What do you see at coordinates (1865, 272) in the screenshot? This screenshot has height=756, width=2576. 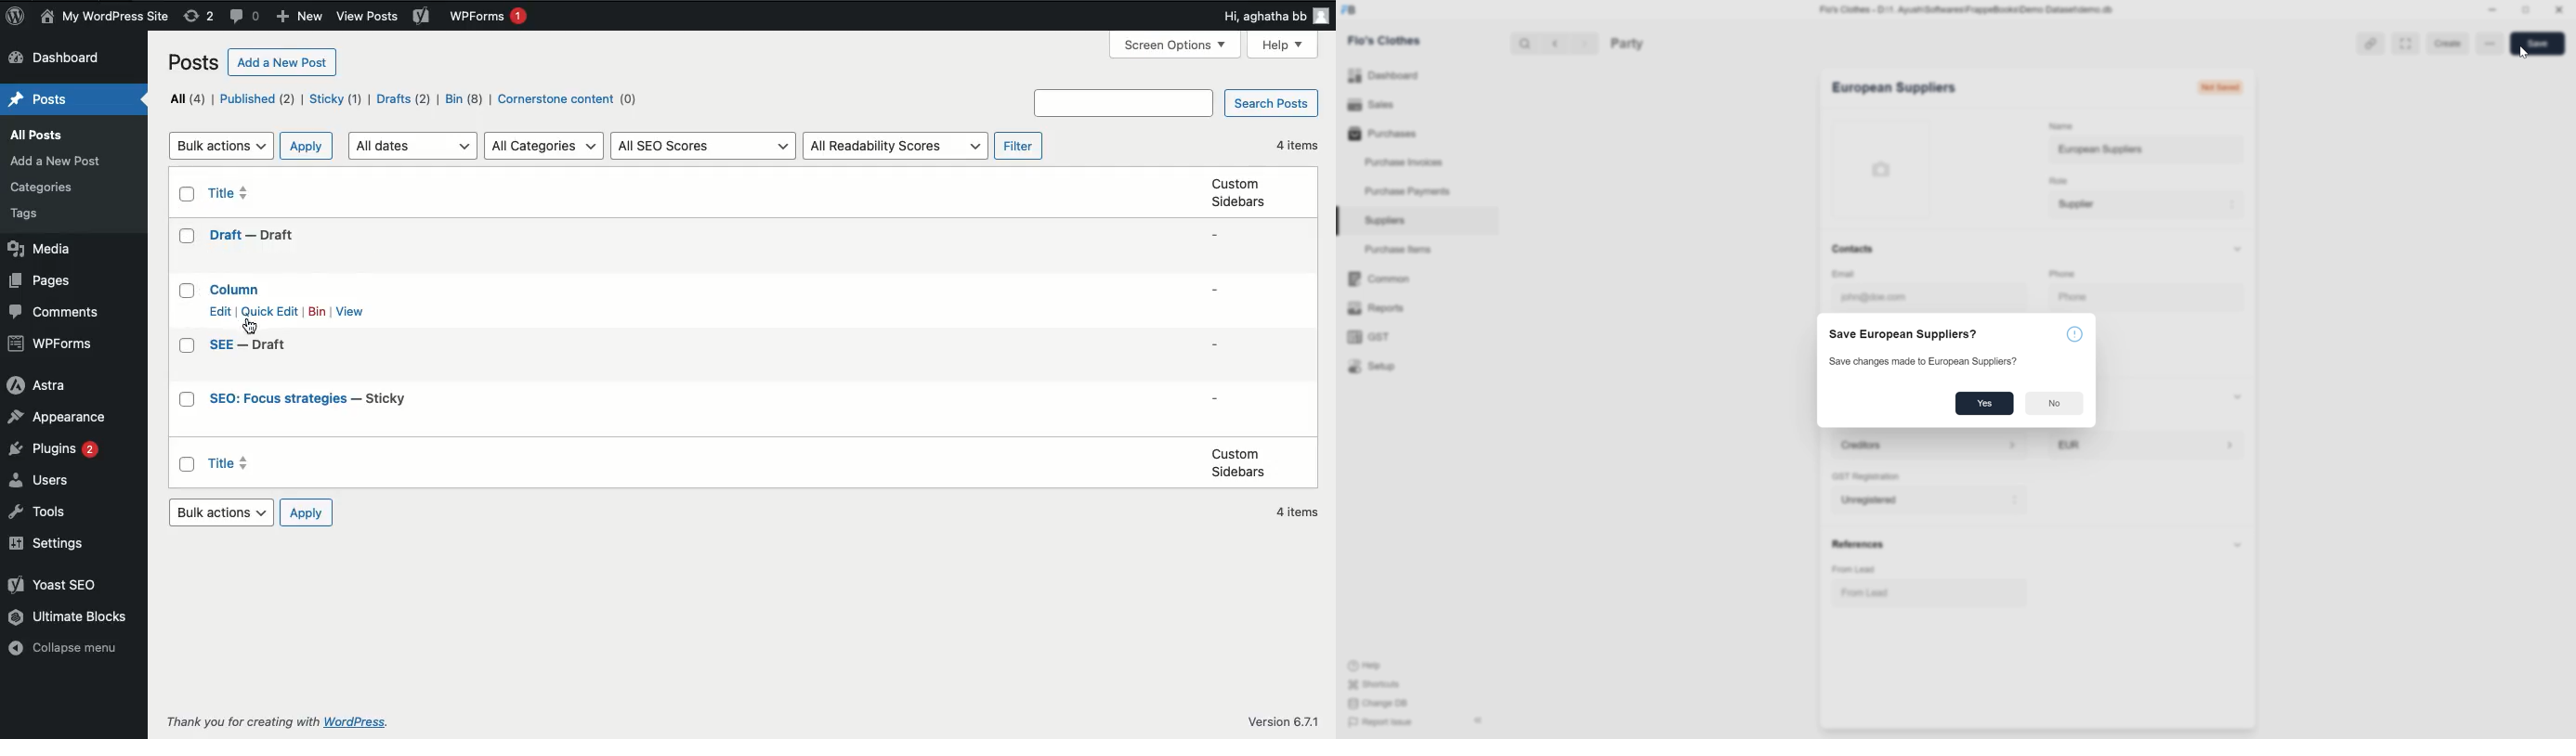 I see `Email` at bounding box center [1865, 272].